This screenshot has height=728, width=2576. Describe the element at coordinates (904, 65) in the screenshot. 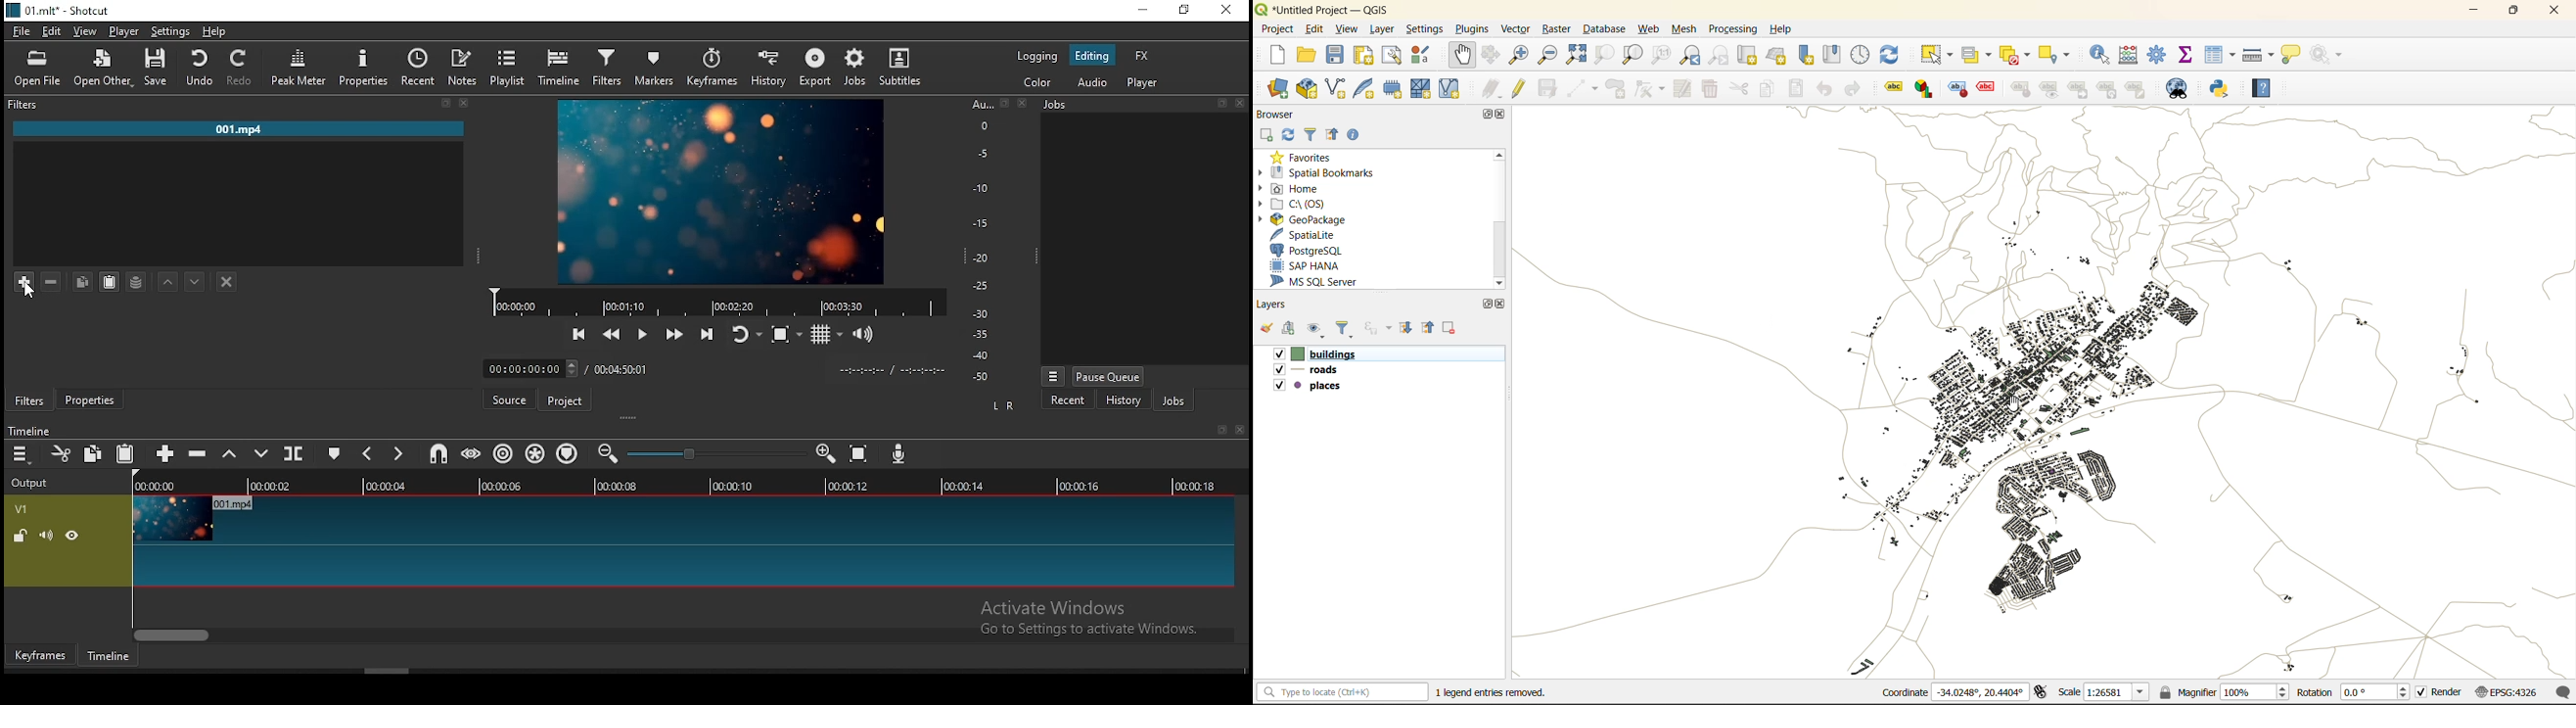

I see `subtitles` at that location.